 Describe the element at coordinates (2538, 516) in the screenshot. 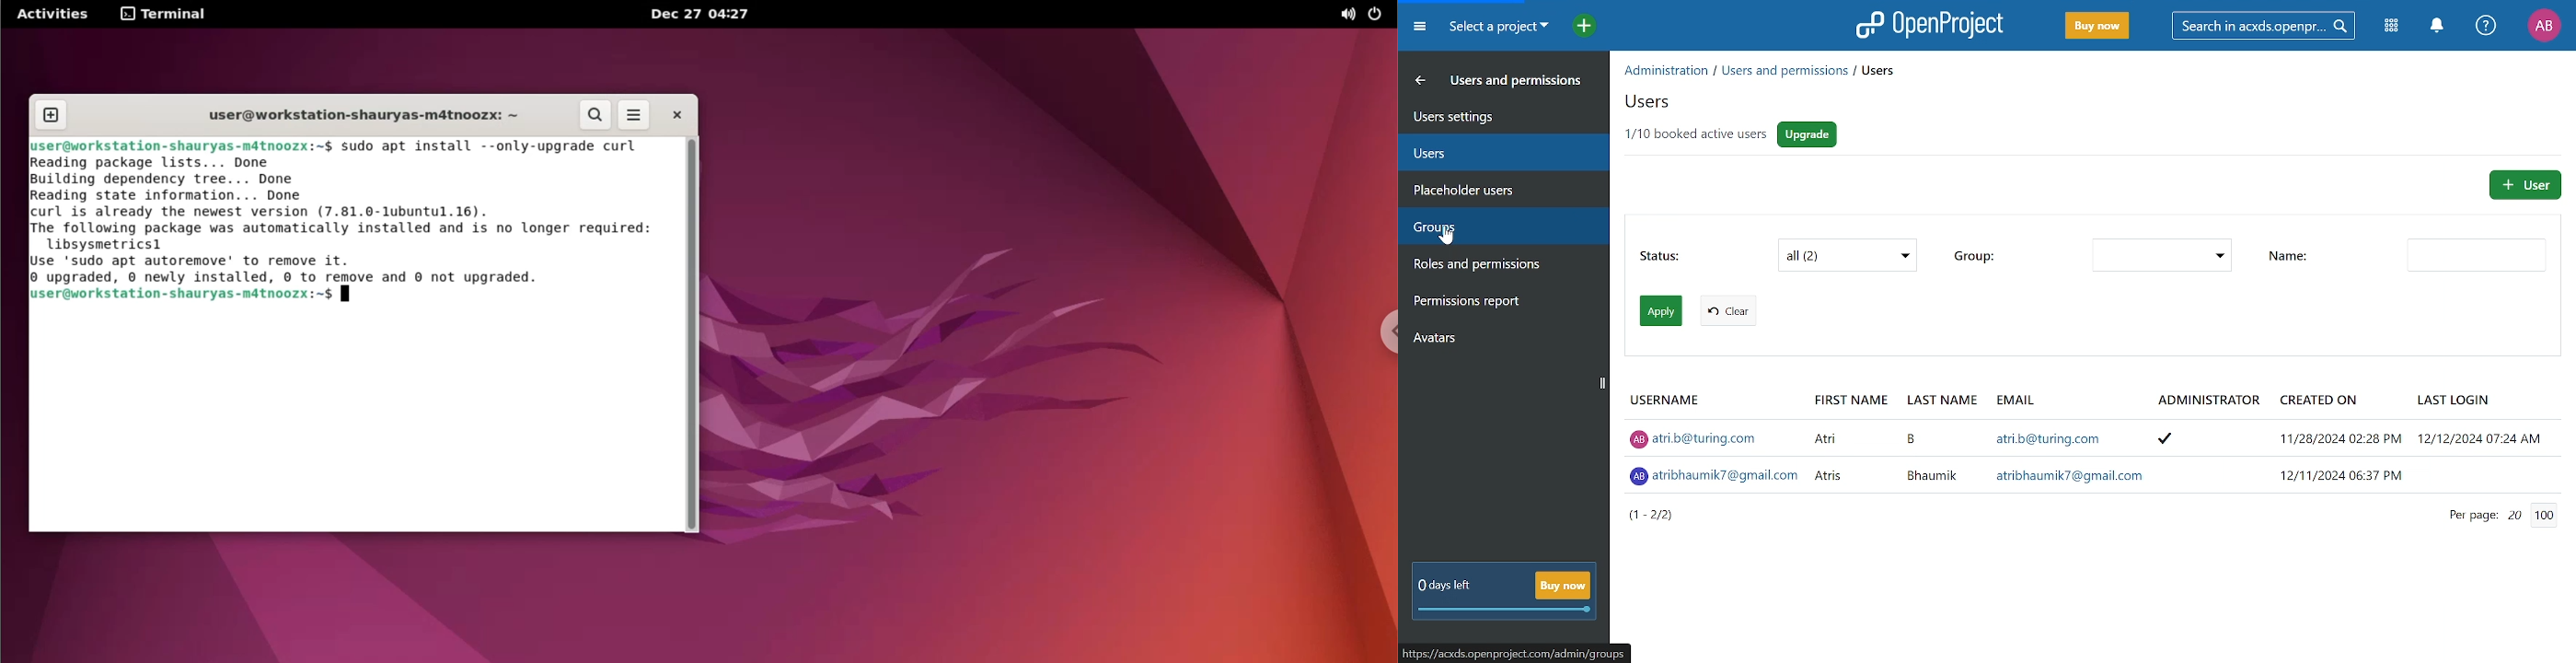

I see `tasks Per page` at that location.